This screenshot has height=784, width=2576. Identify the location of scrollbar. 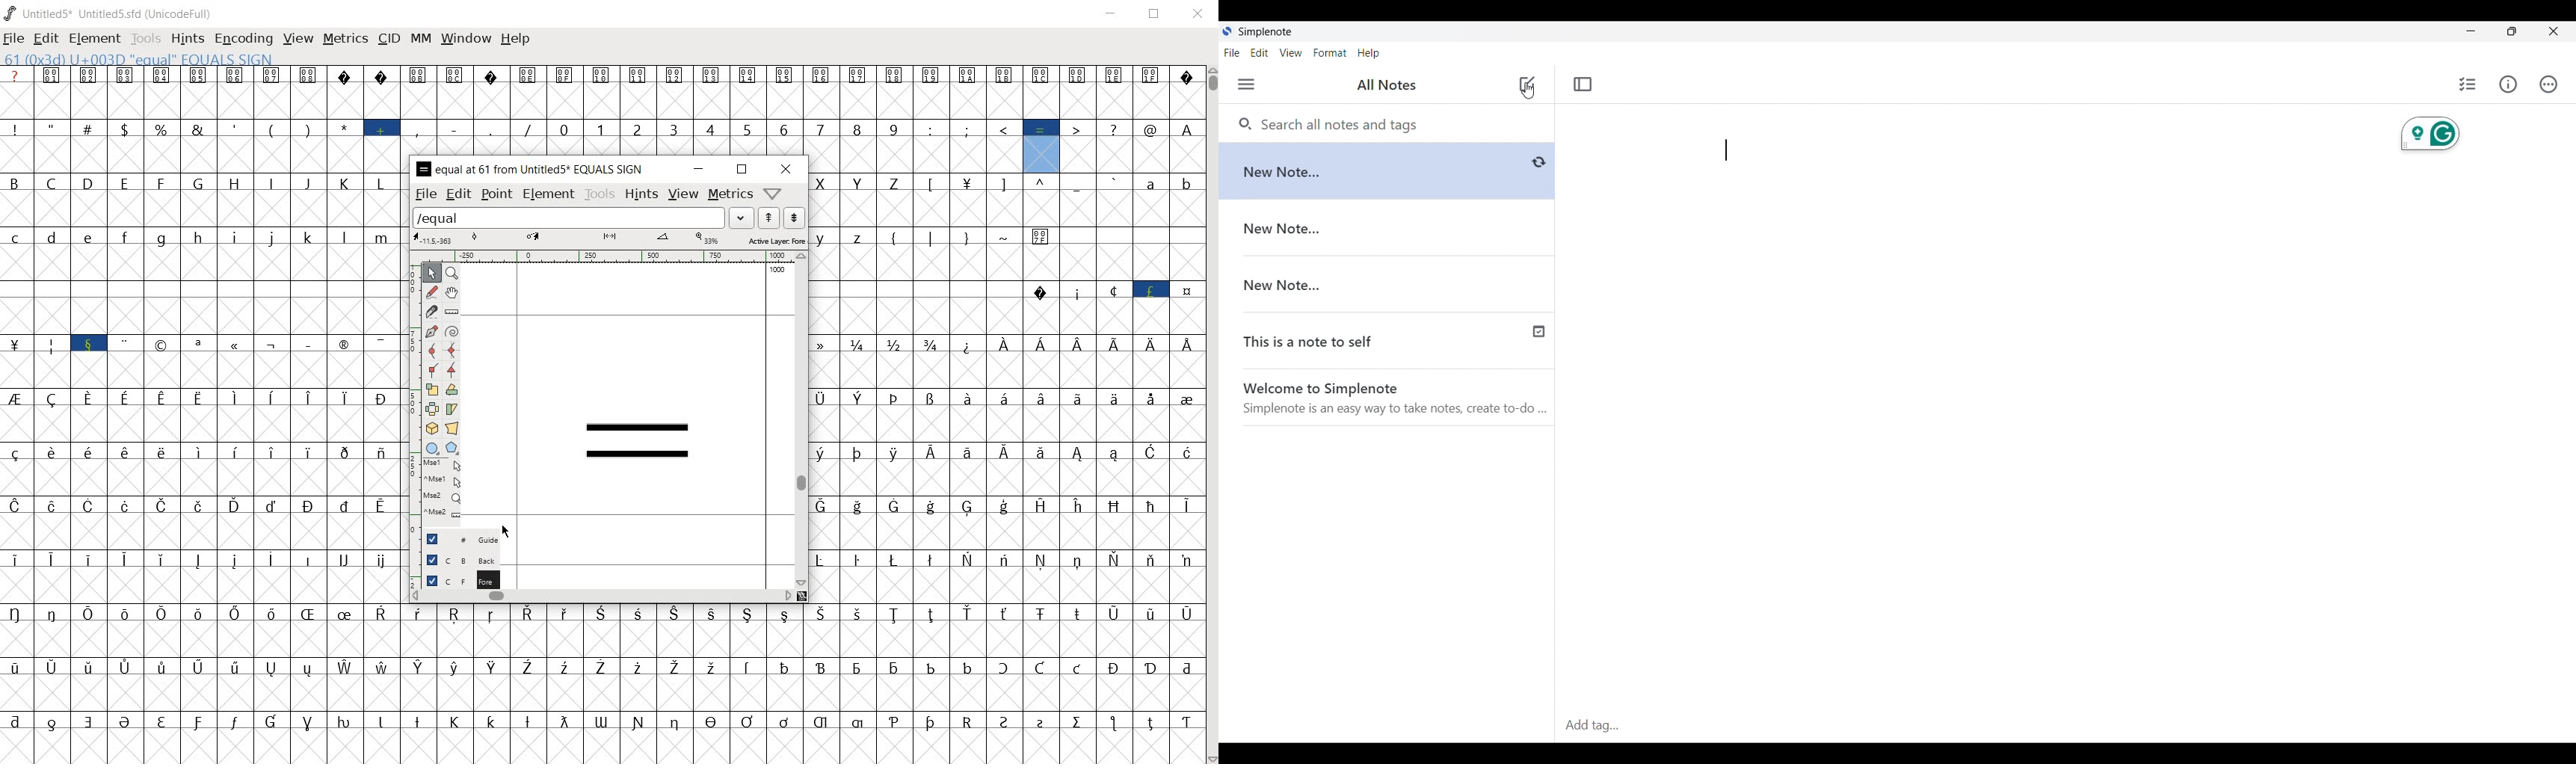
(801, 419).